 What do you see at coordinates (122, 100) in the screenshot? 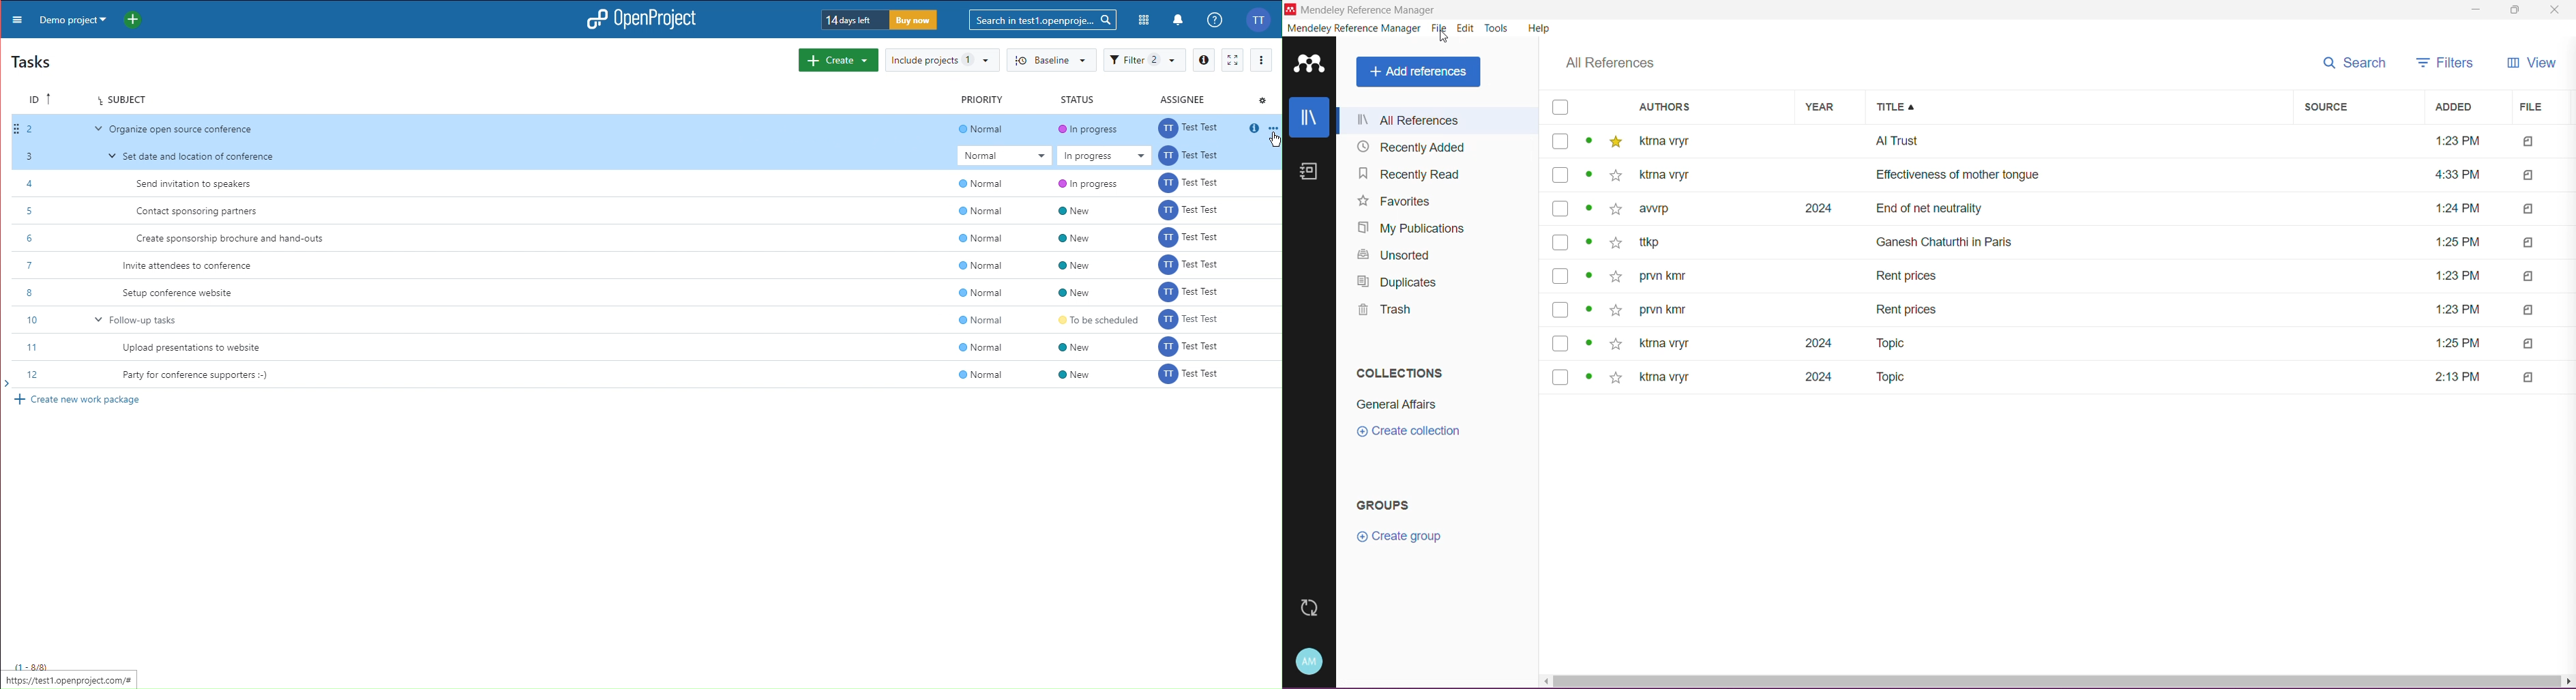
I see `Subject` at bounding box center [122, 100].